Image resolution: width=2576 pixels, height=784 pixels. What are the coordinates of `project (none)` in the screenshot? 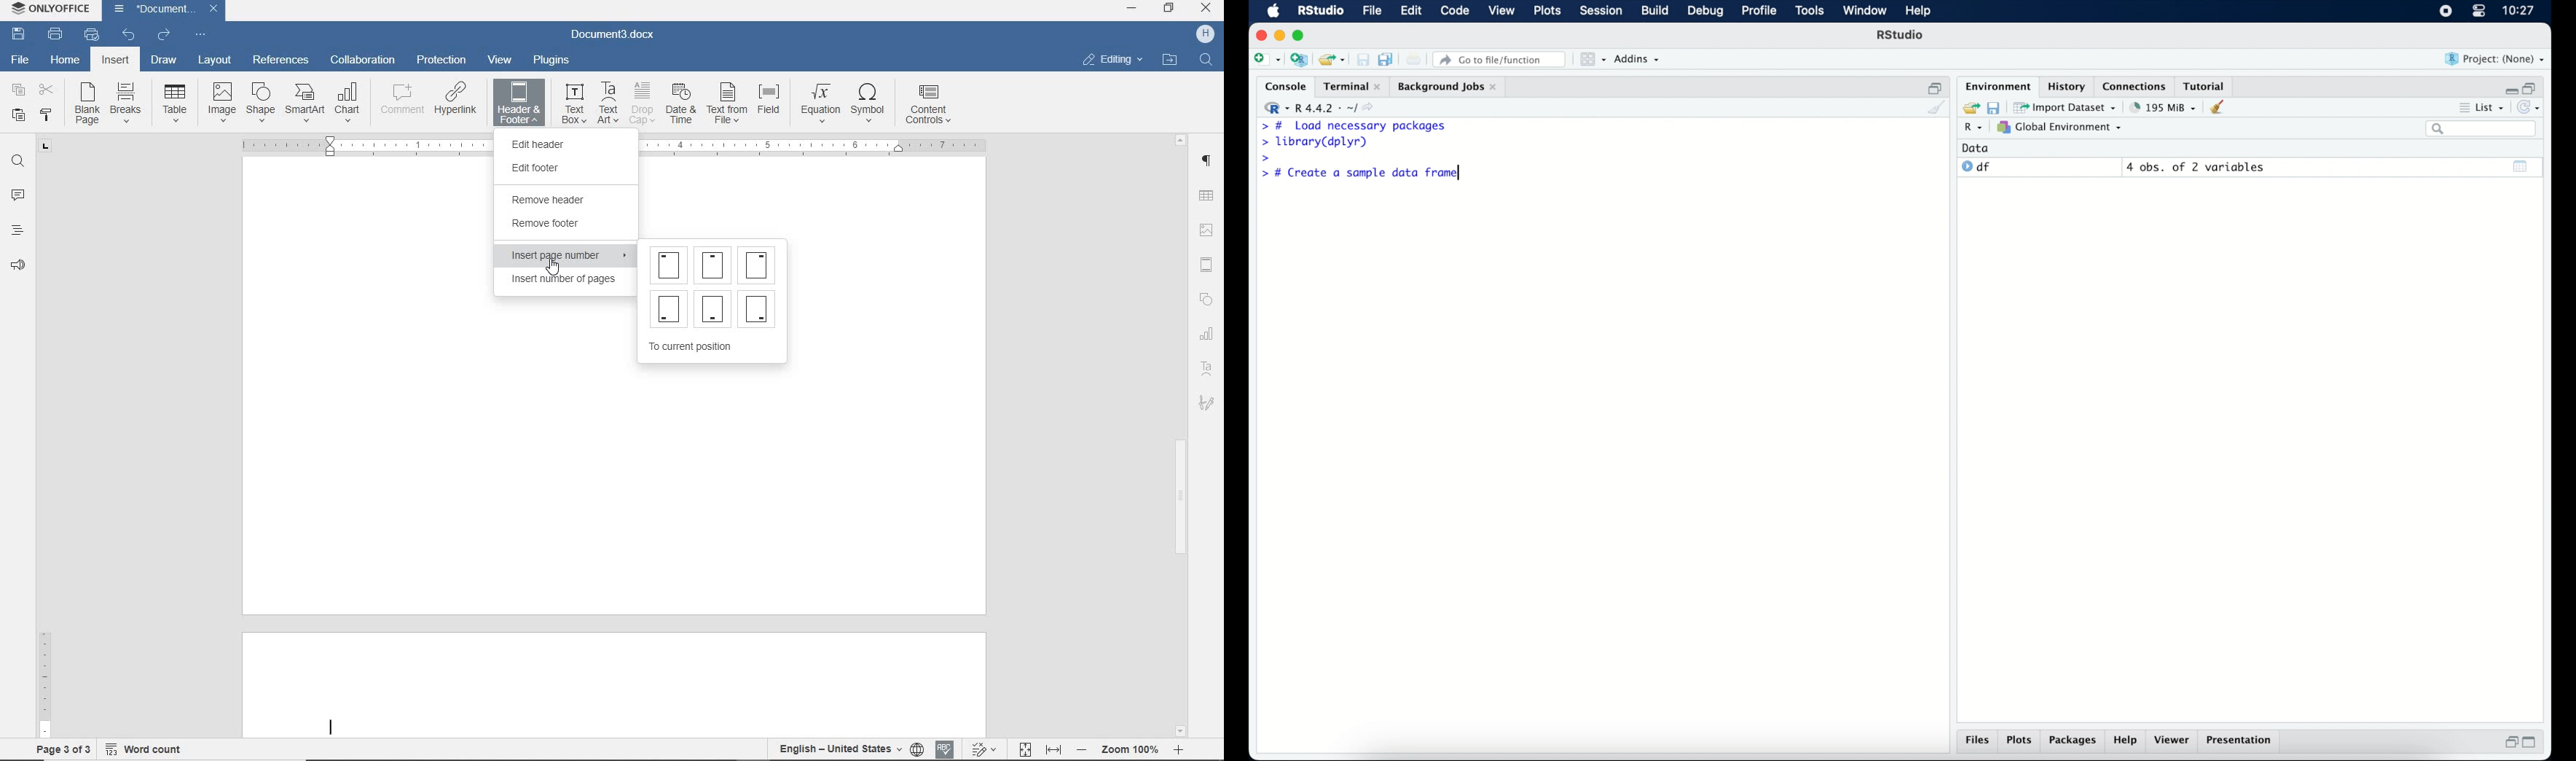 It's located at (2496, 59).